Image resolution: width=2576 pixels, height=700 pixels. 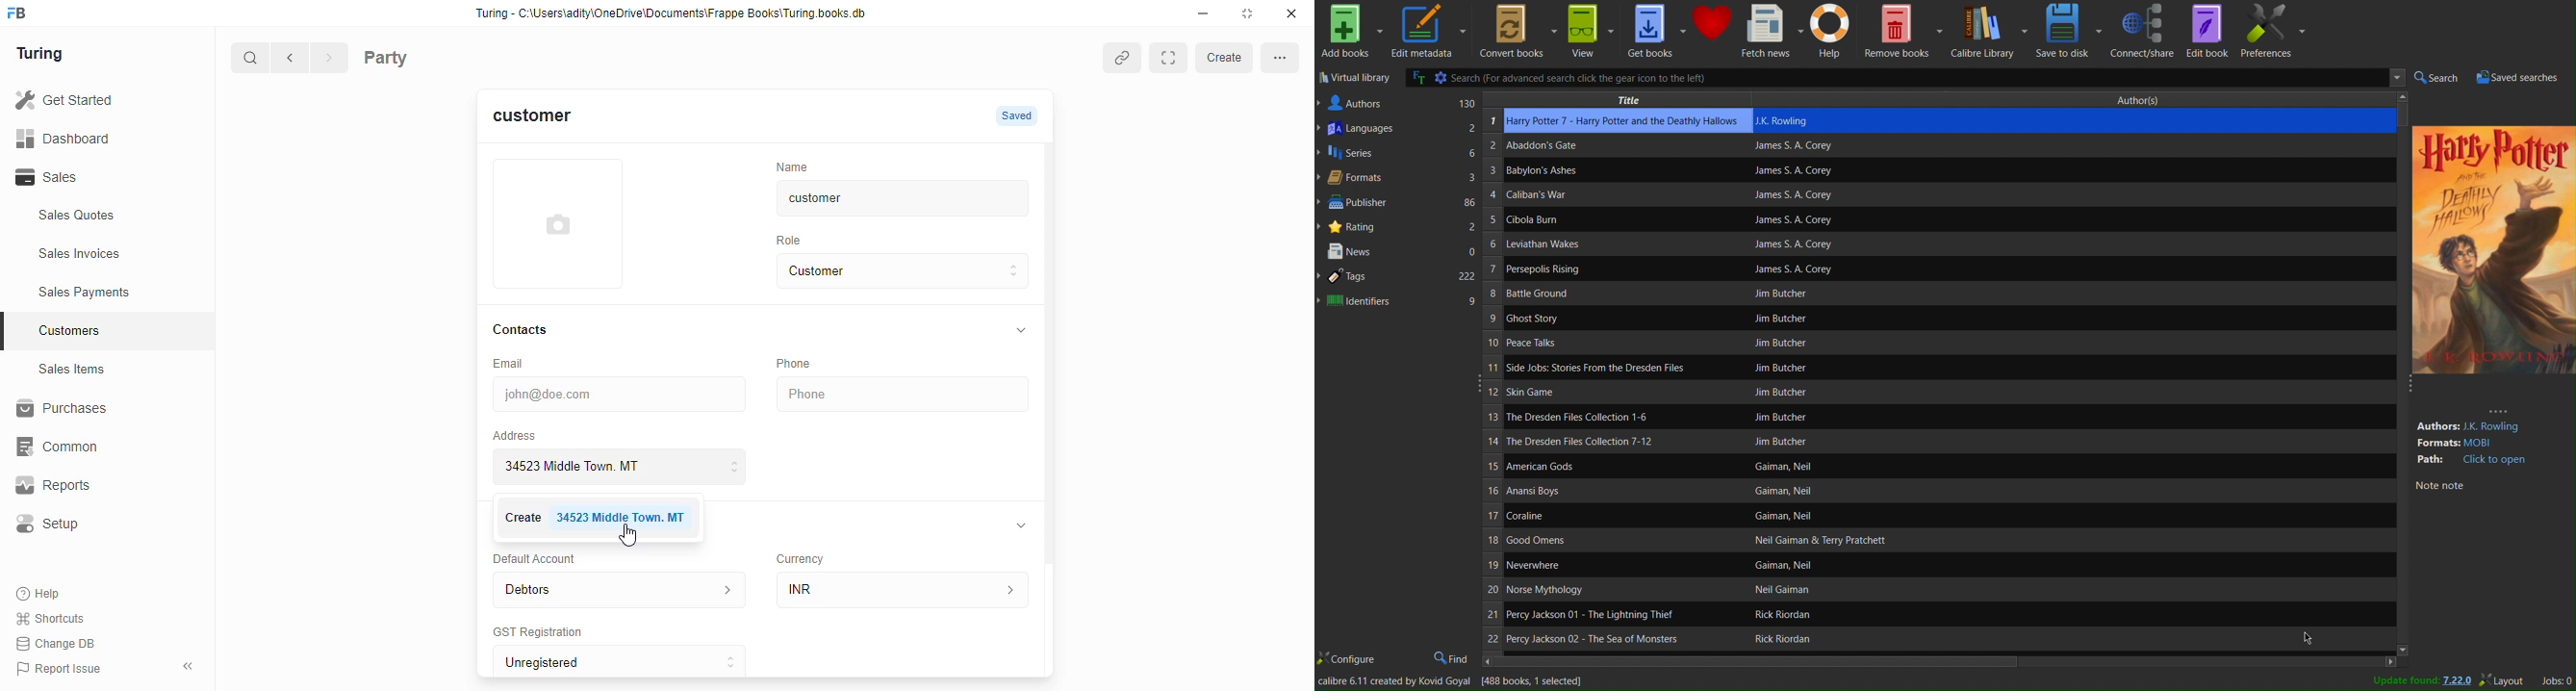 I want to click on Book name, so click(x=1605, y=440).